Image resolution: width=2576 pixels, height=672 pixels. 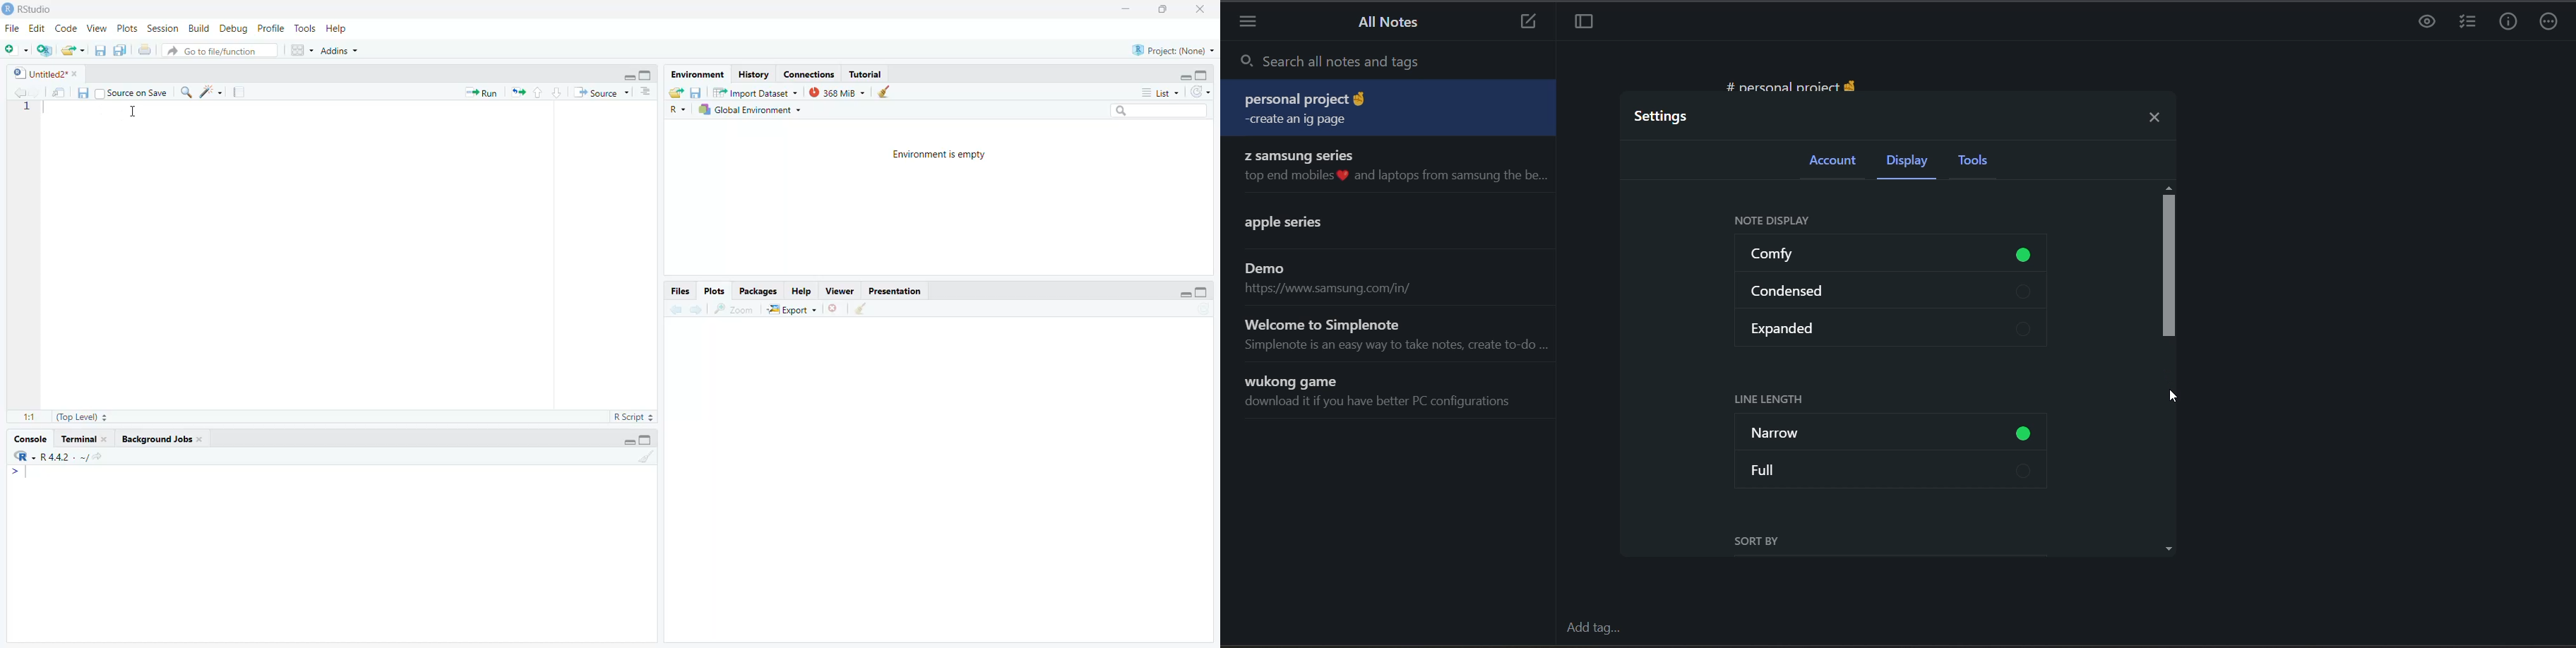 I want to click on Environment, so click(x=692, y=74).